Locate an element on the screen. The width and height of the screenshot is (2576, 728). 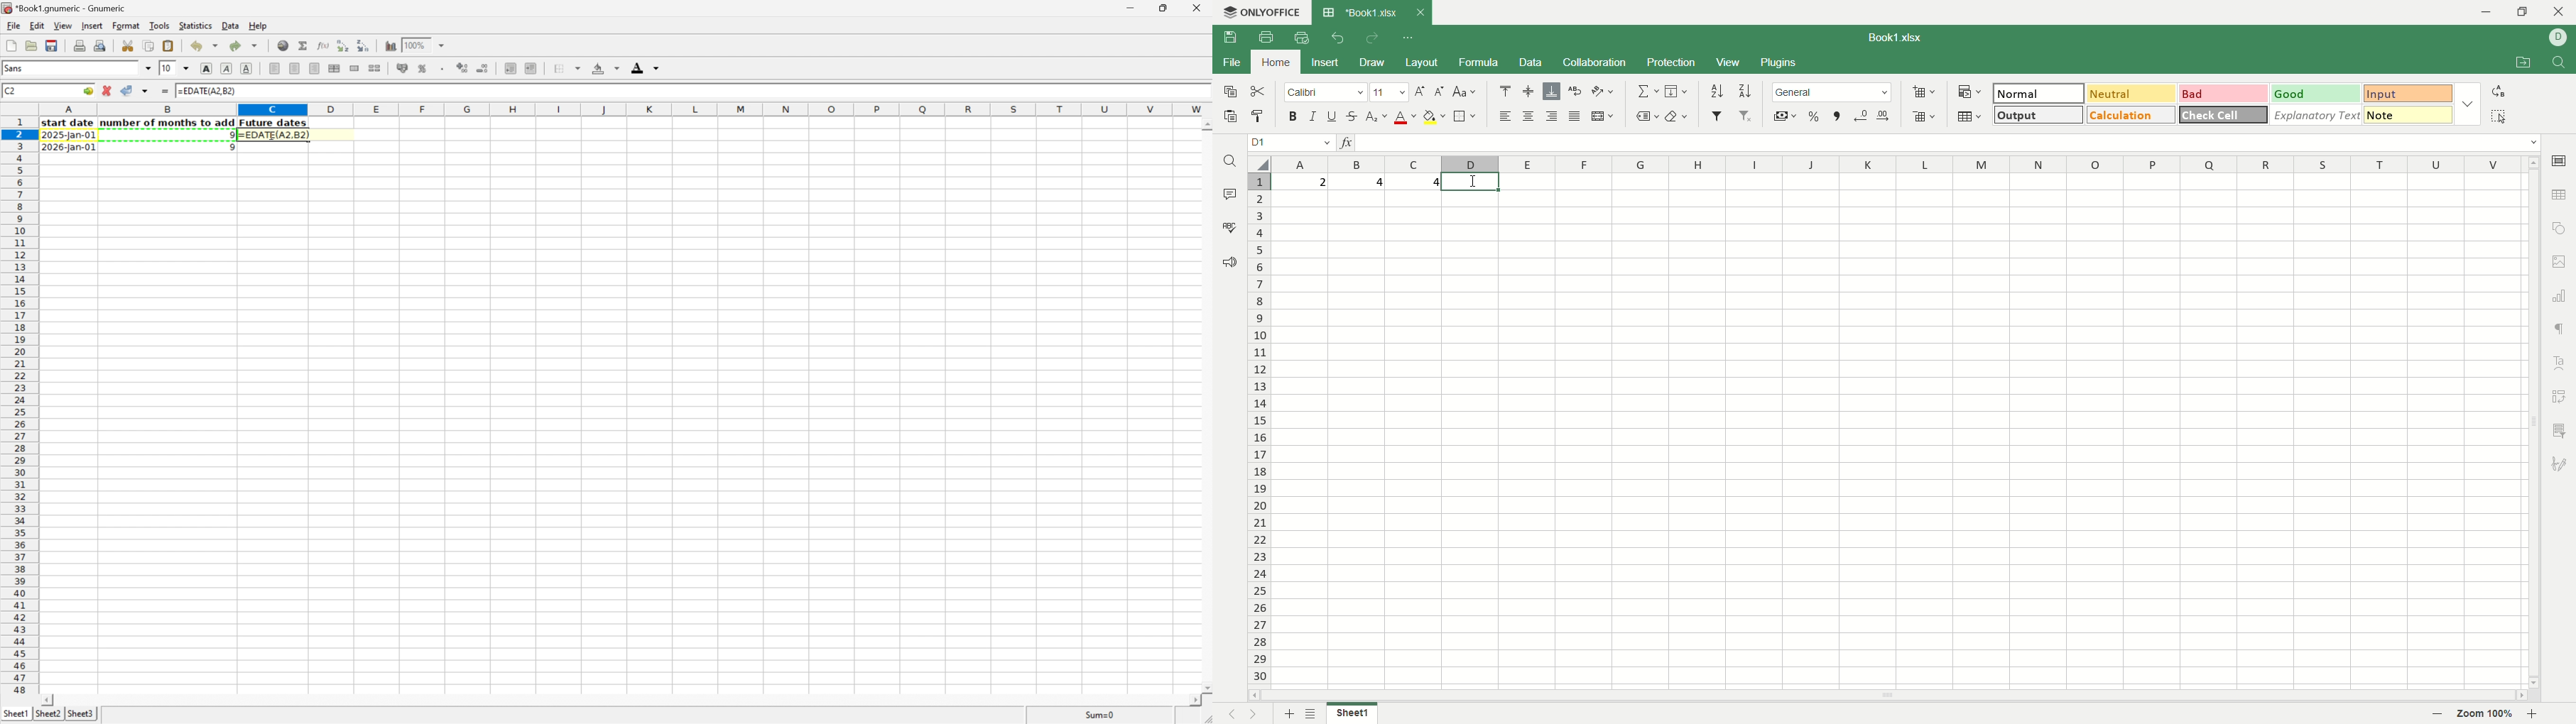
formula is located at coordinates (1478, 62).